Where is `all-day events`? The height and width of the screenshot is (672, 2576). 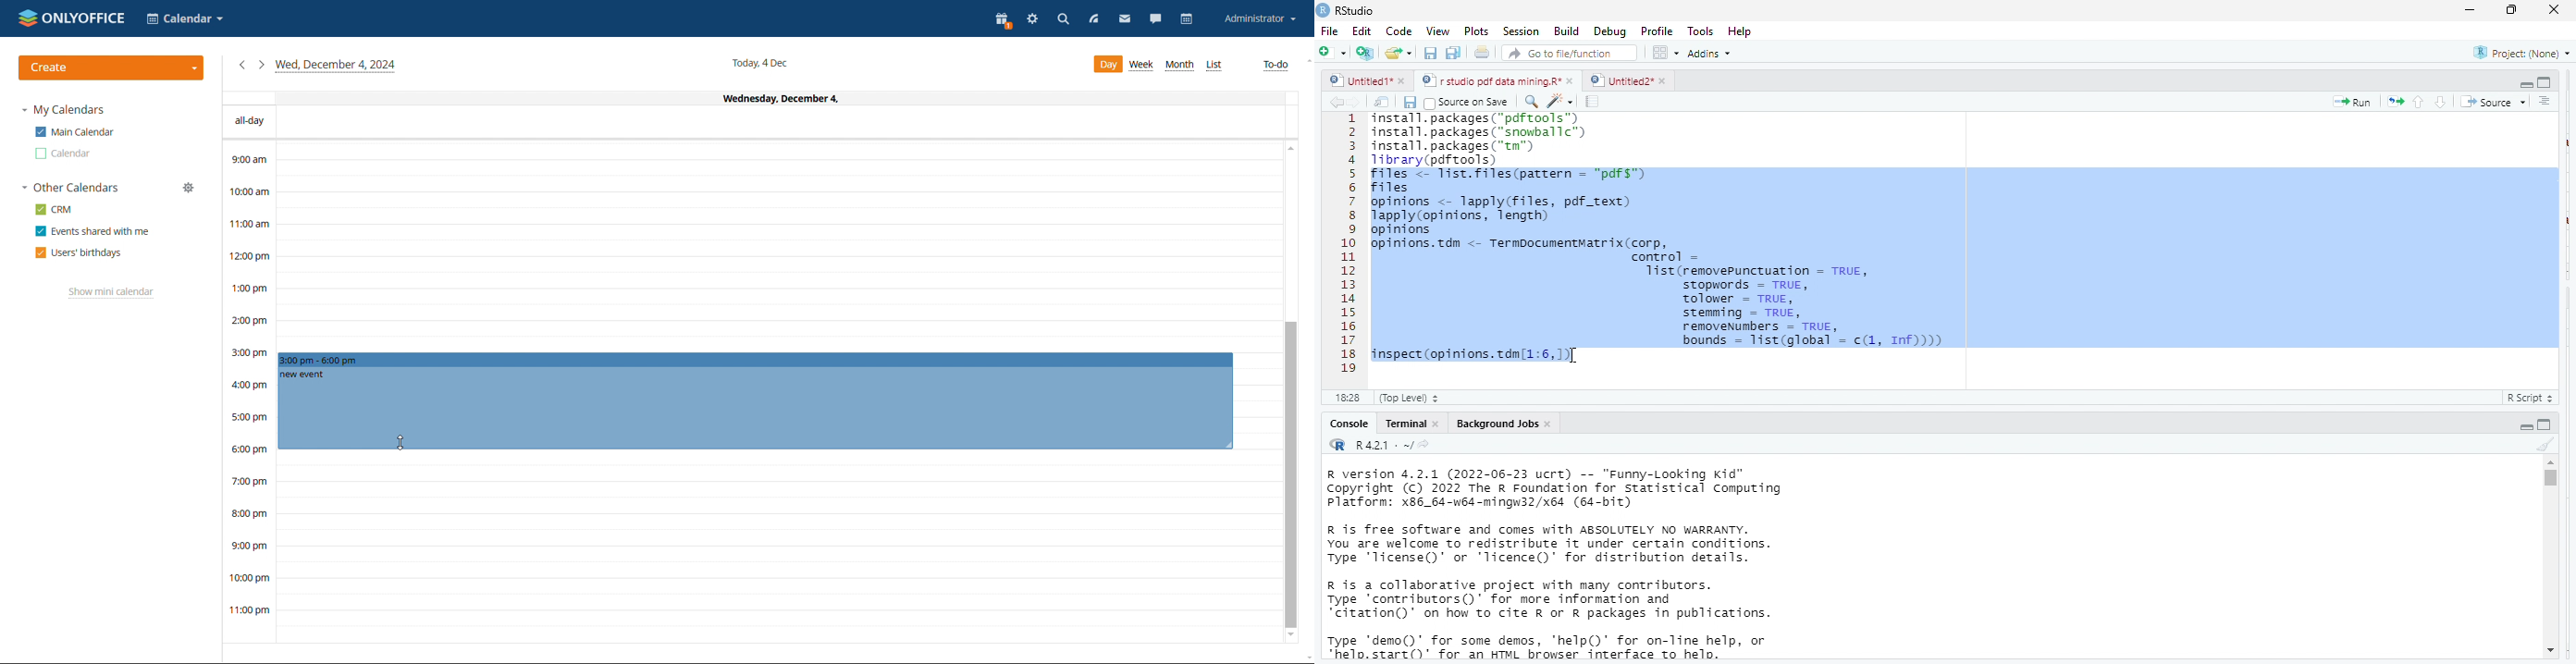
all-day events is located at coordinates (753, 123).